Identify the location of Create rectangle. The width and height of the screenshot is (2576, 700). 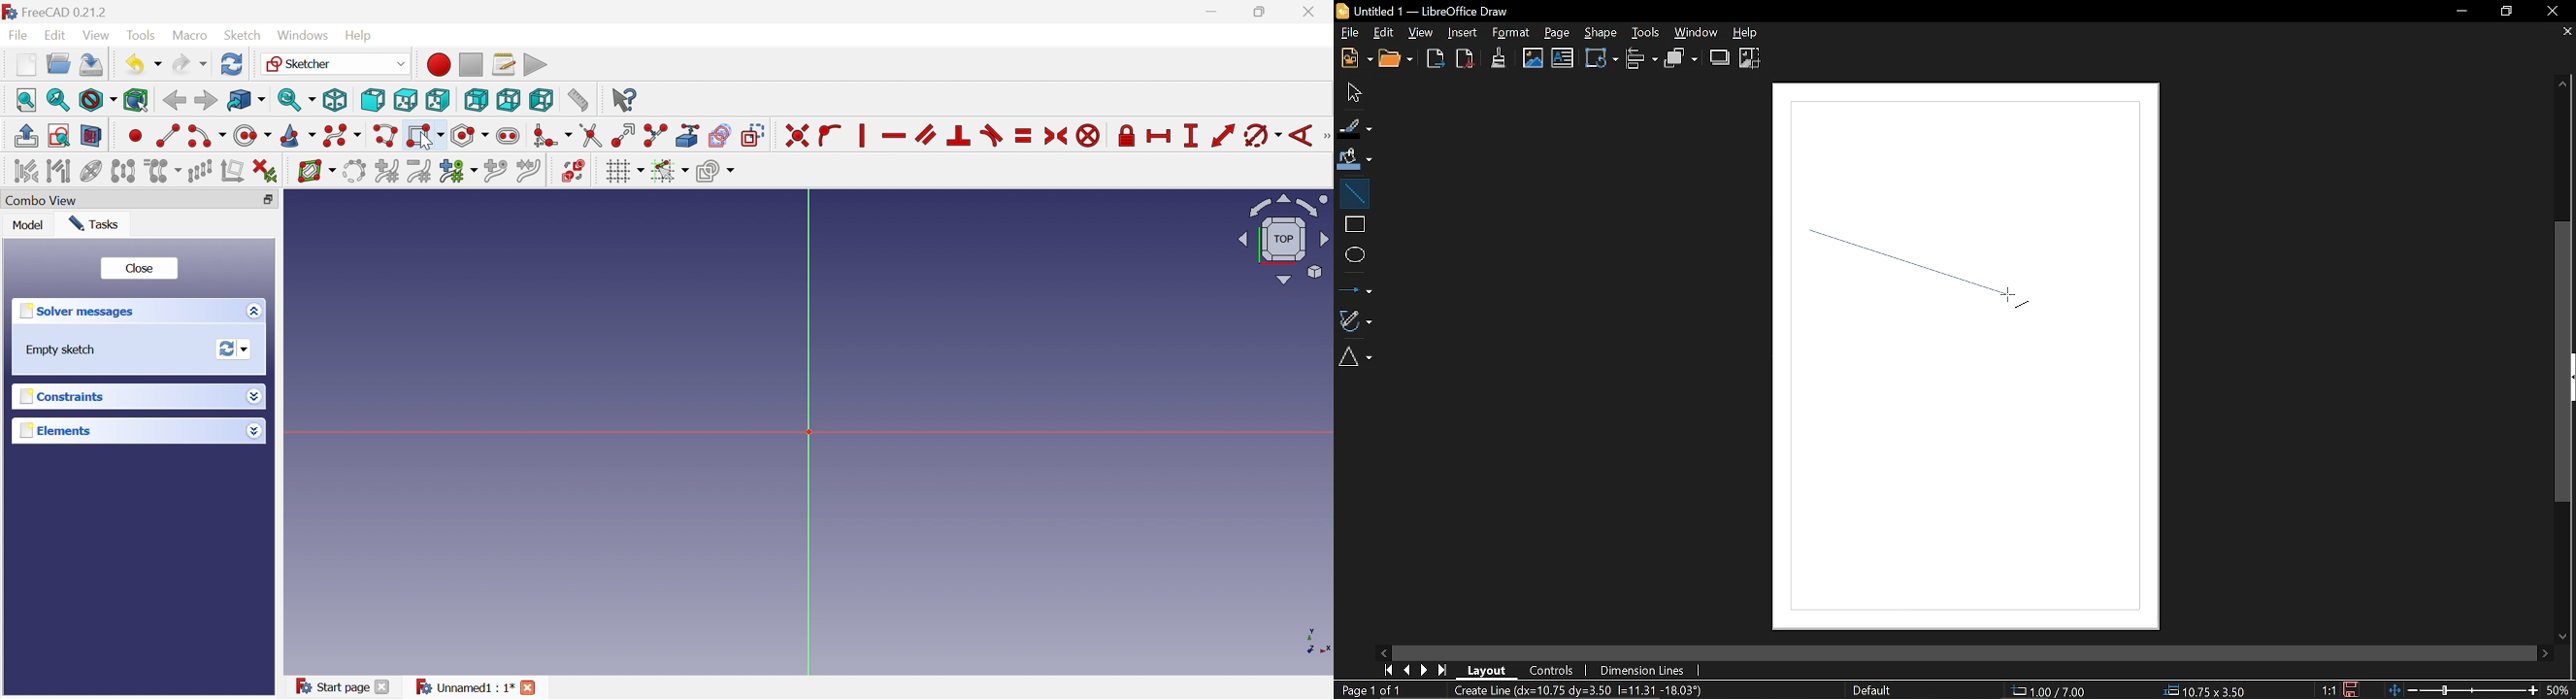
(424, 136).